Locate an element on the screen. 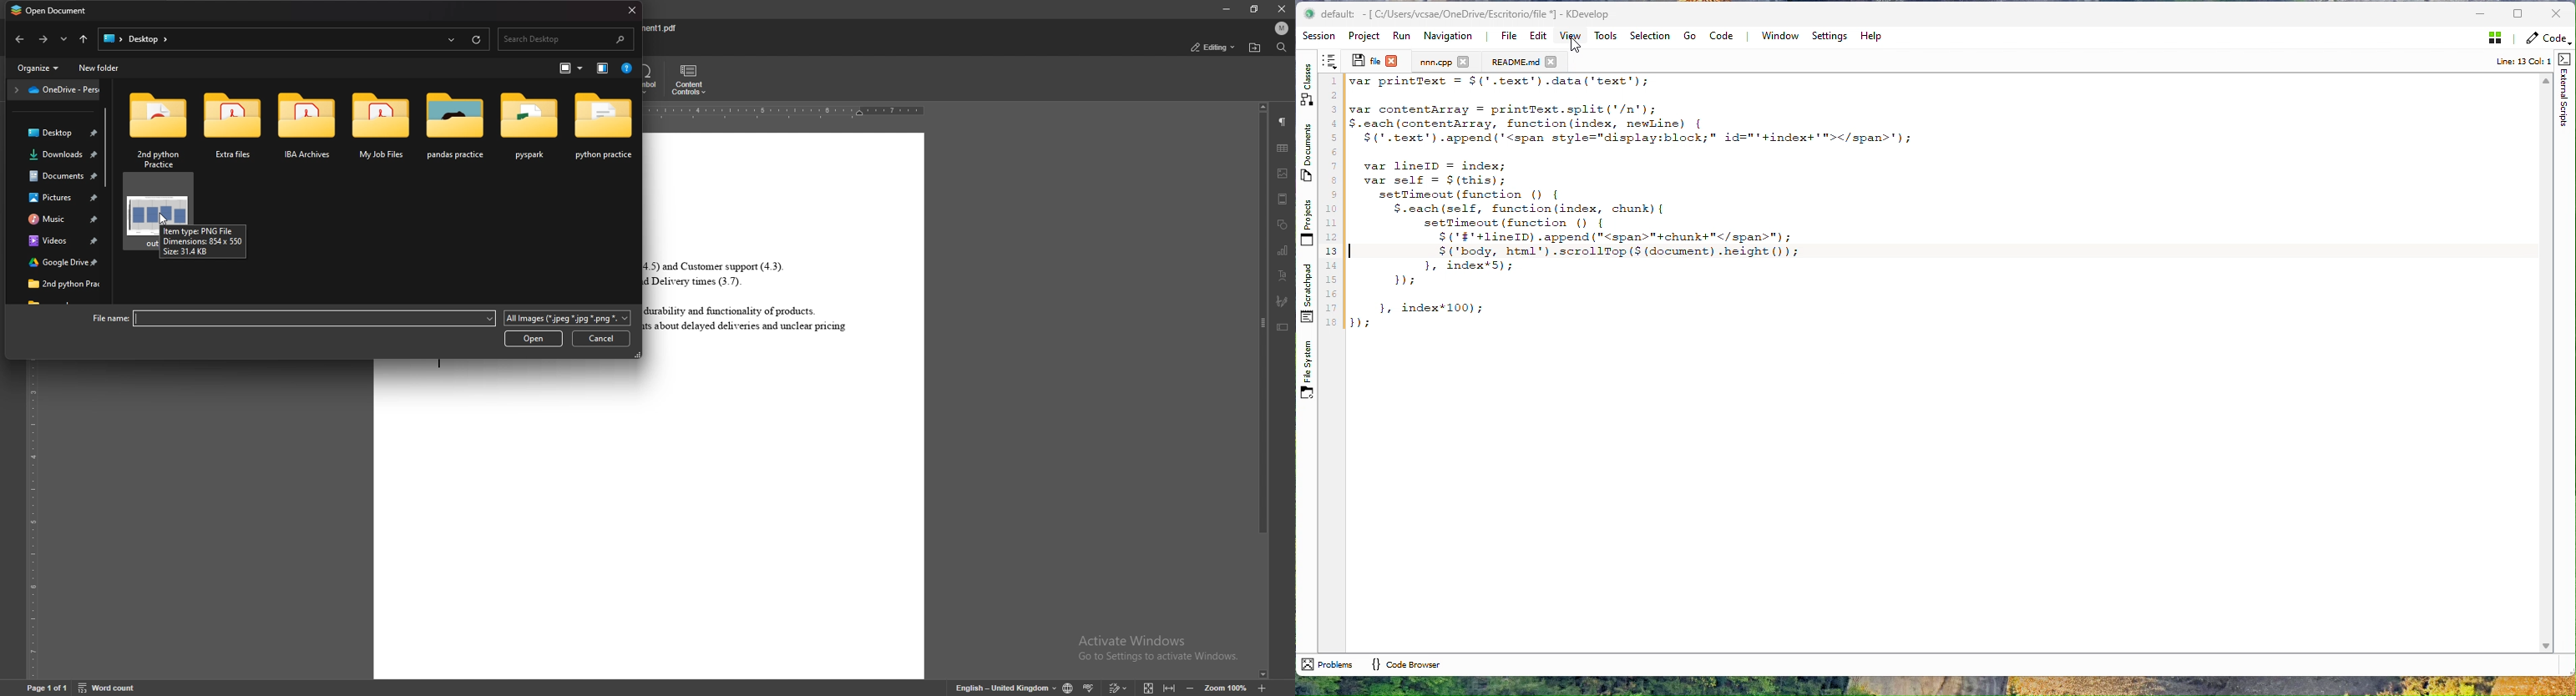  file name is located at coordinates (662, 28).